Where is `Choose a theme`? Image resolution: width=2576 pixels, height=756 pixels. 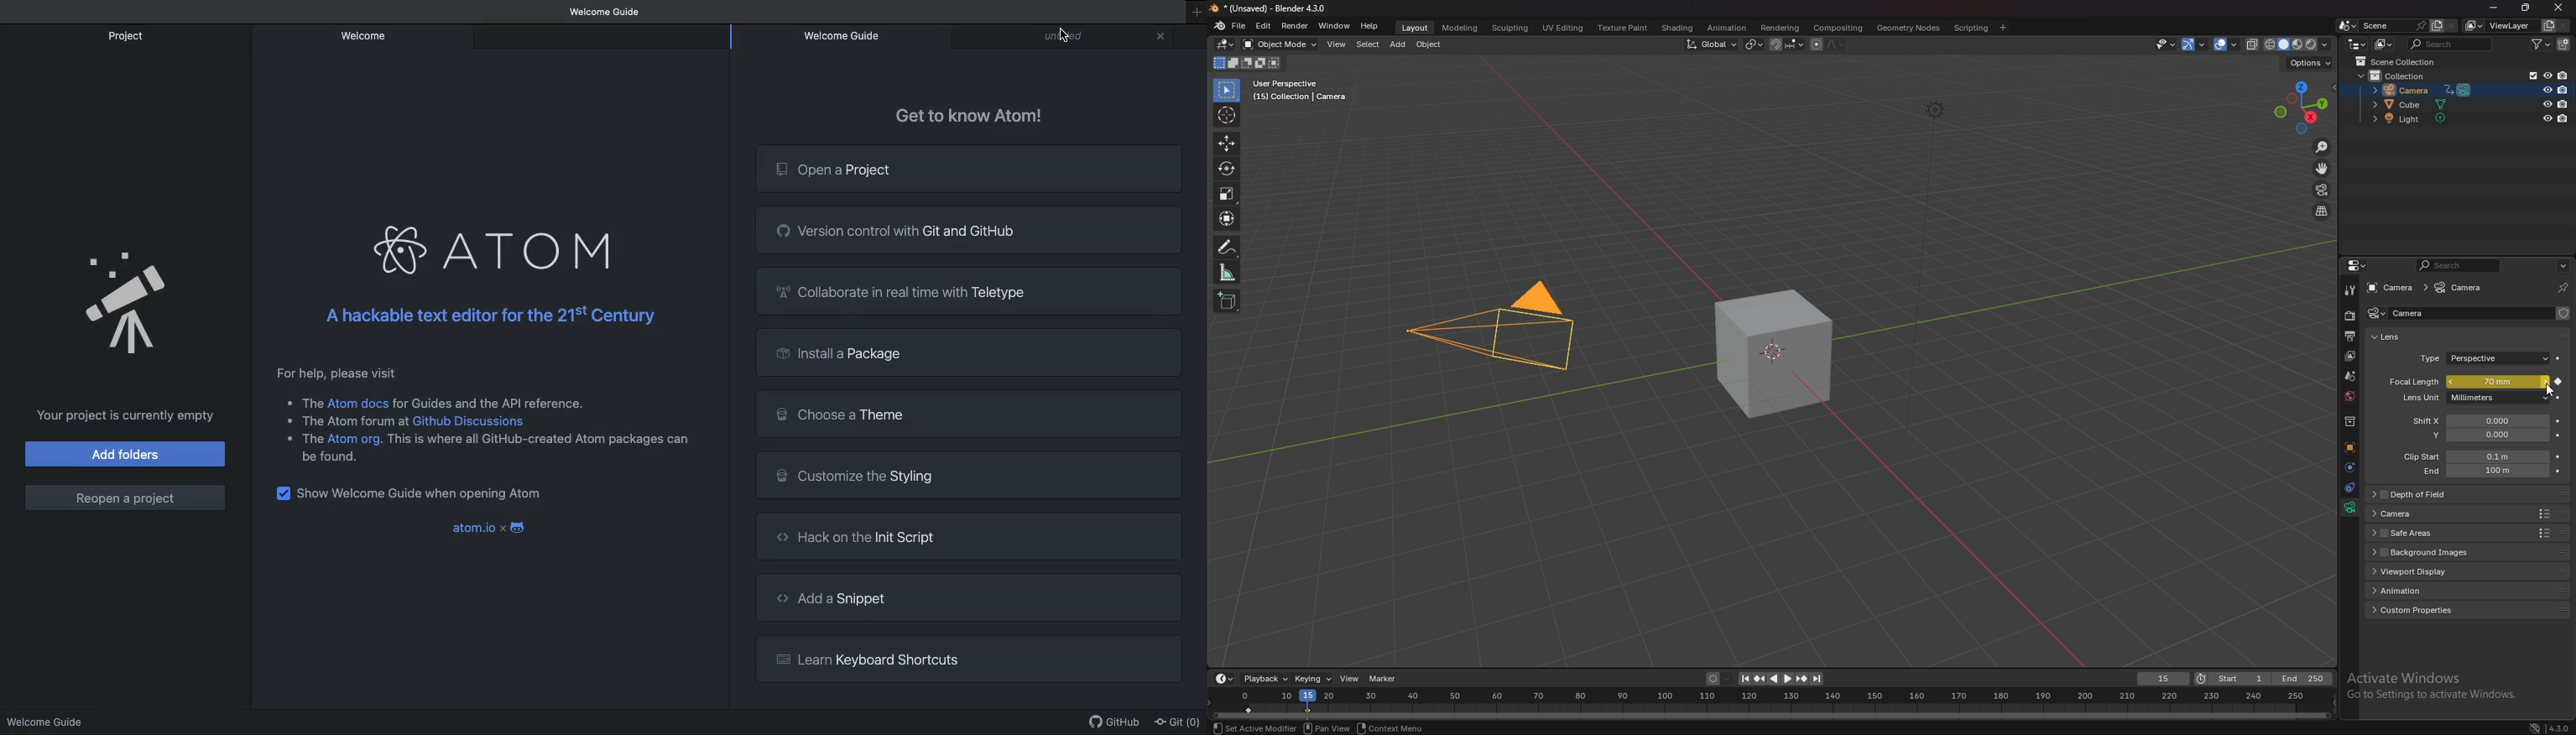
Choose a theme is located at coordinates (988, 414).